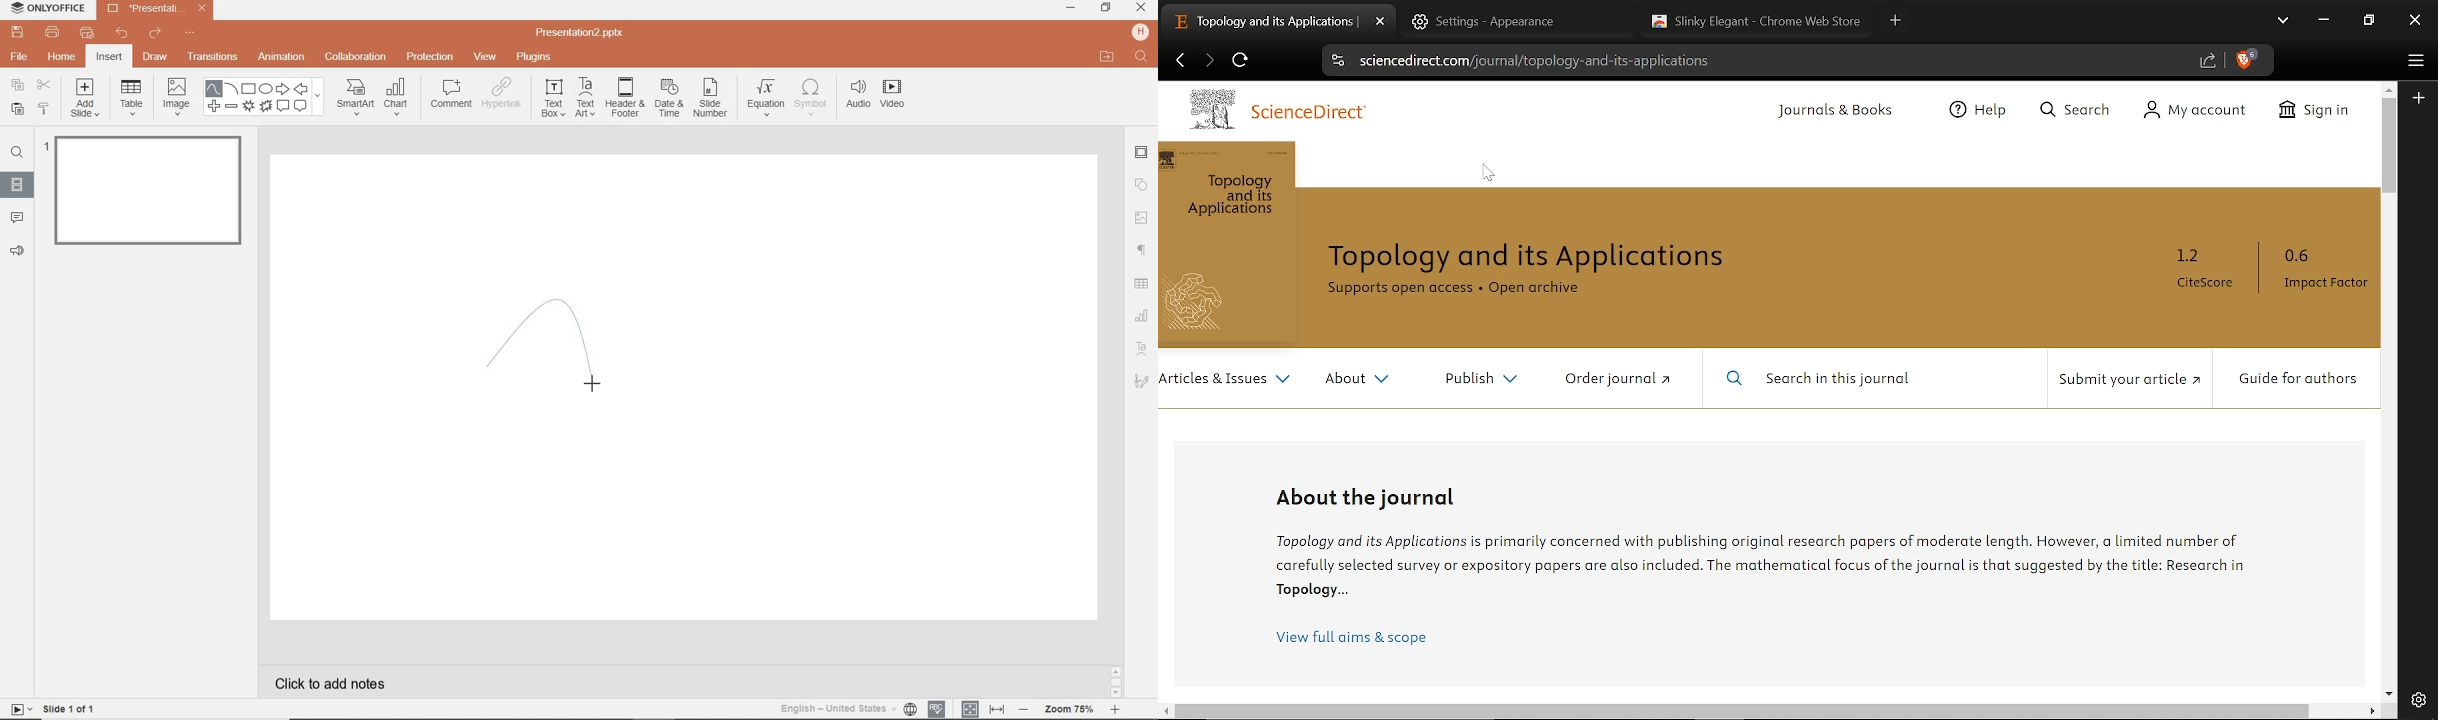 This screenshot has height=728, width=2464. What do you see at coordinates (1071, 8) in the screenshot?
I see `MINIMIZE` at bounding box center [1071, 8].